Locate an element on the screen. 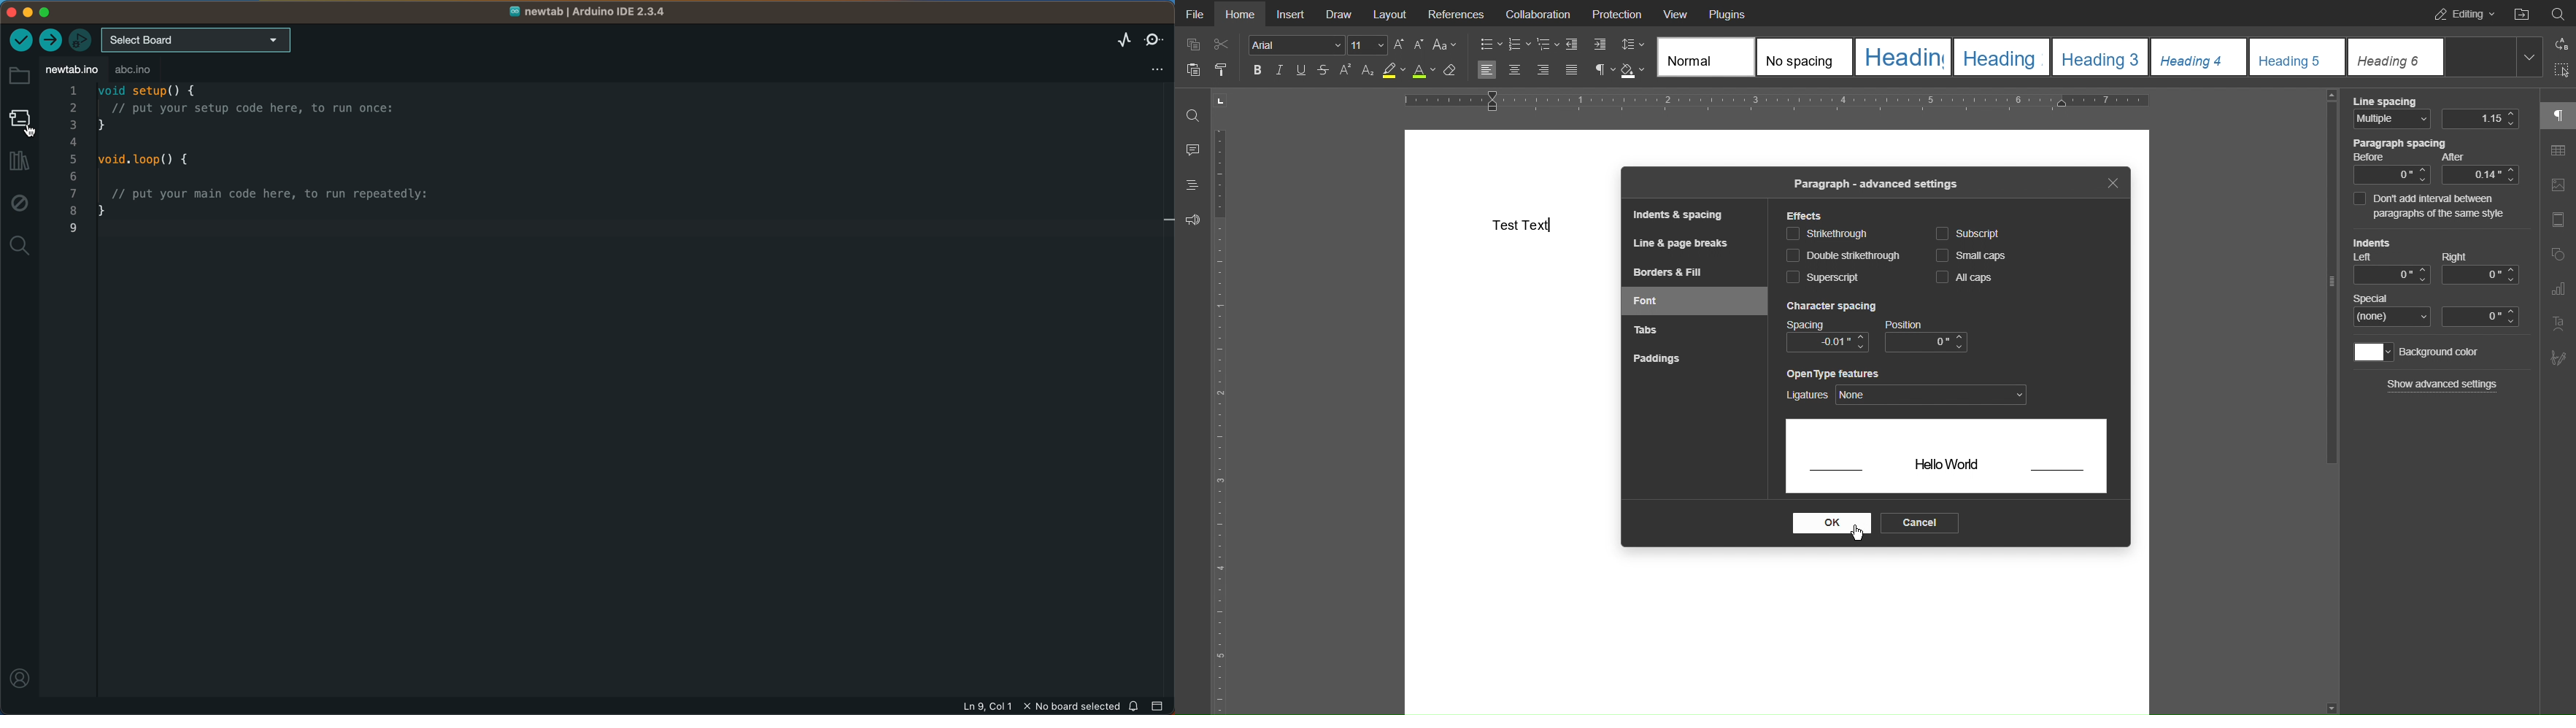 The height and width of the screenshot is (728, 2576). Nested List is located at coordinates (1548, 45).